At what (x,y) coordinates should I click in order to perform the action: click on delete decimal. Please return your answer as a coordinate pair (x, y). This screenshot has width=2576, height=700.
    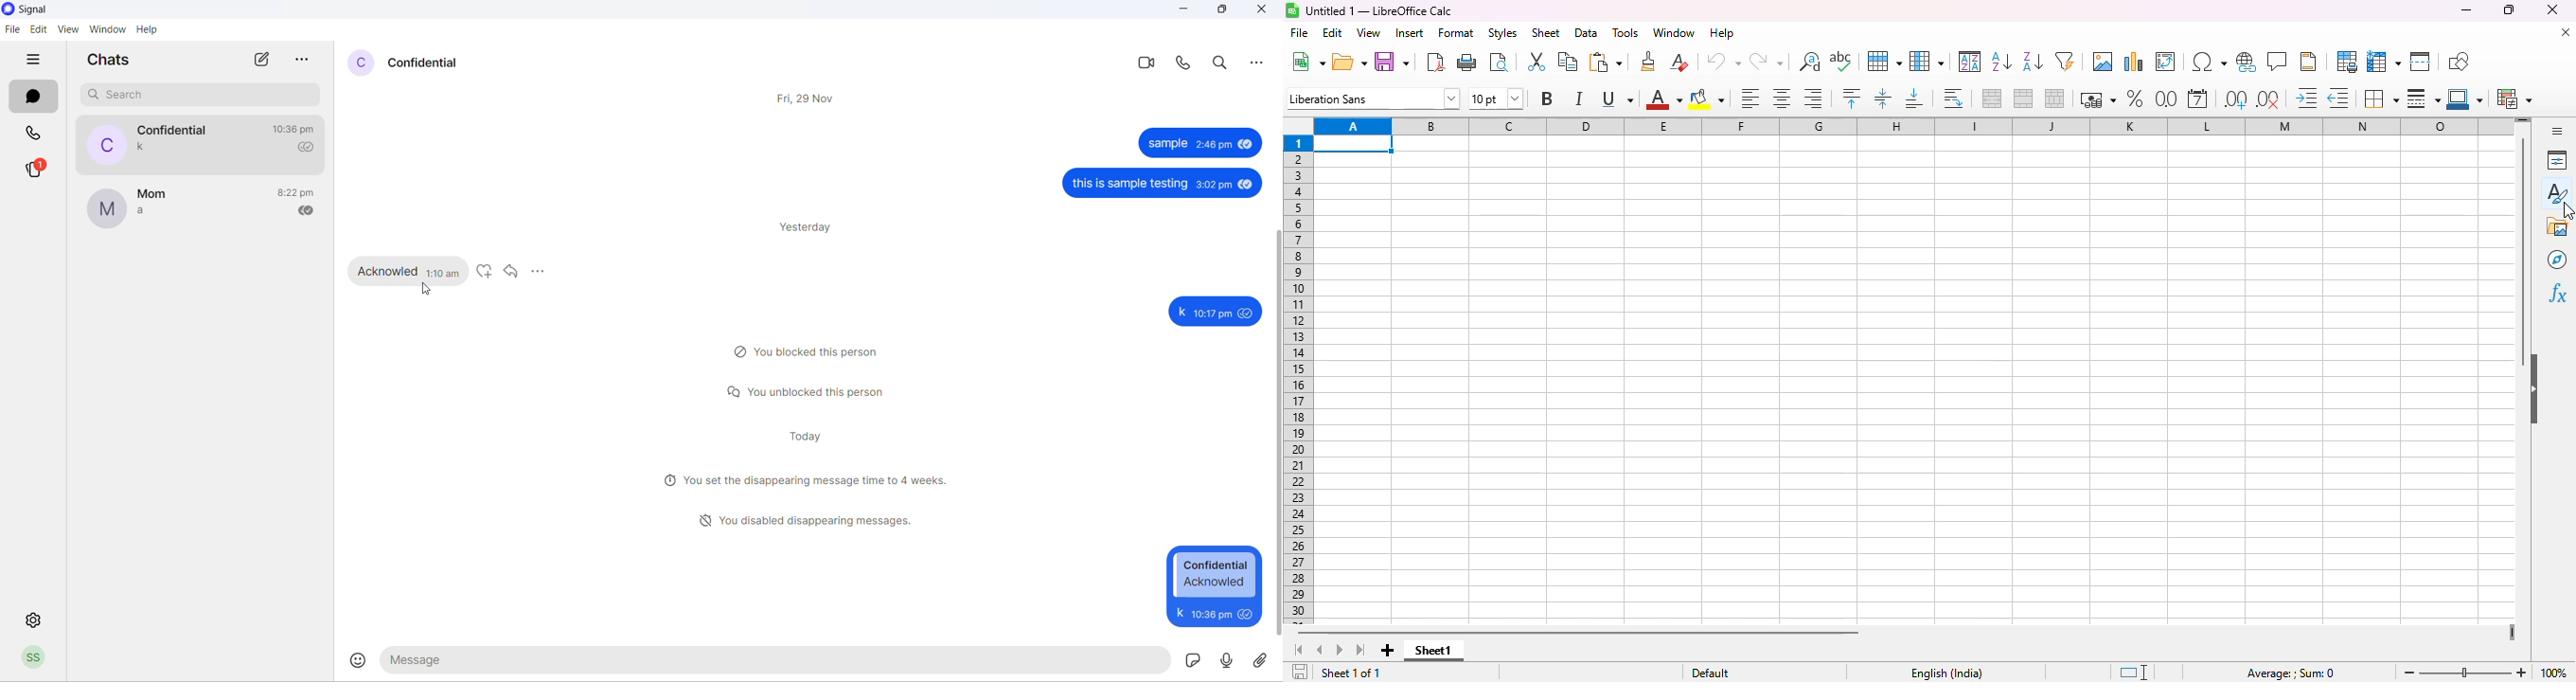
    Looking at the image, I should click on (2269, 99).